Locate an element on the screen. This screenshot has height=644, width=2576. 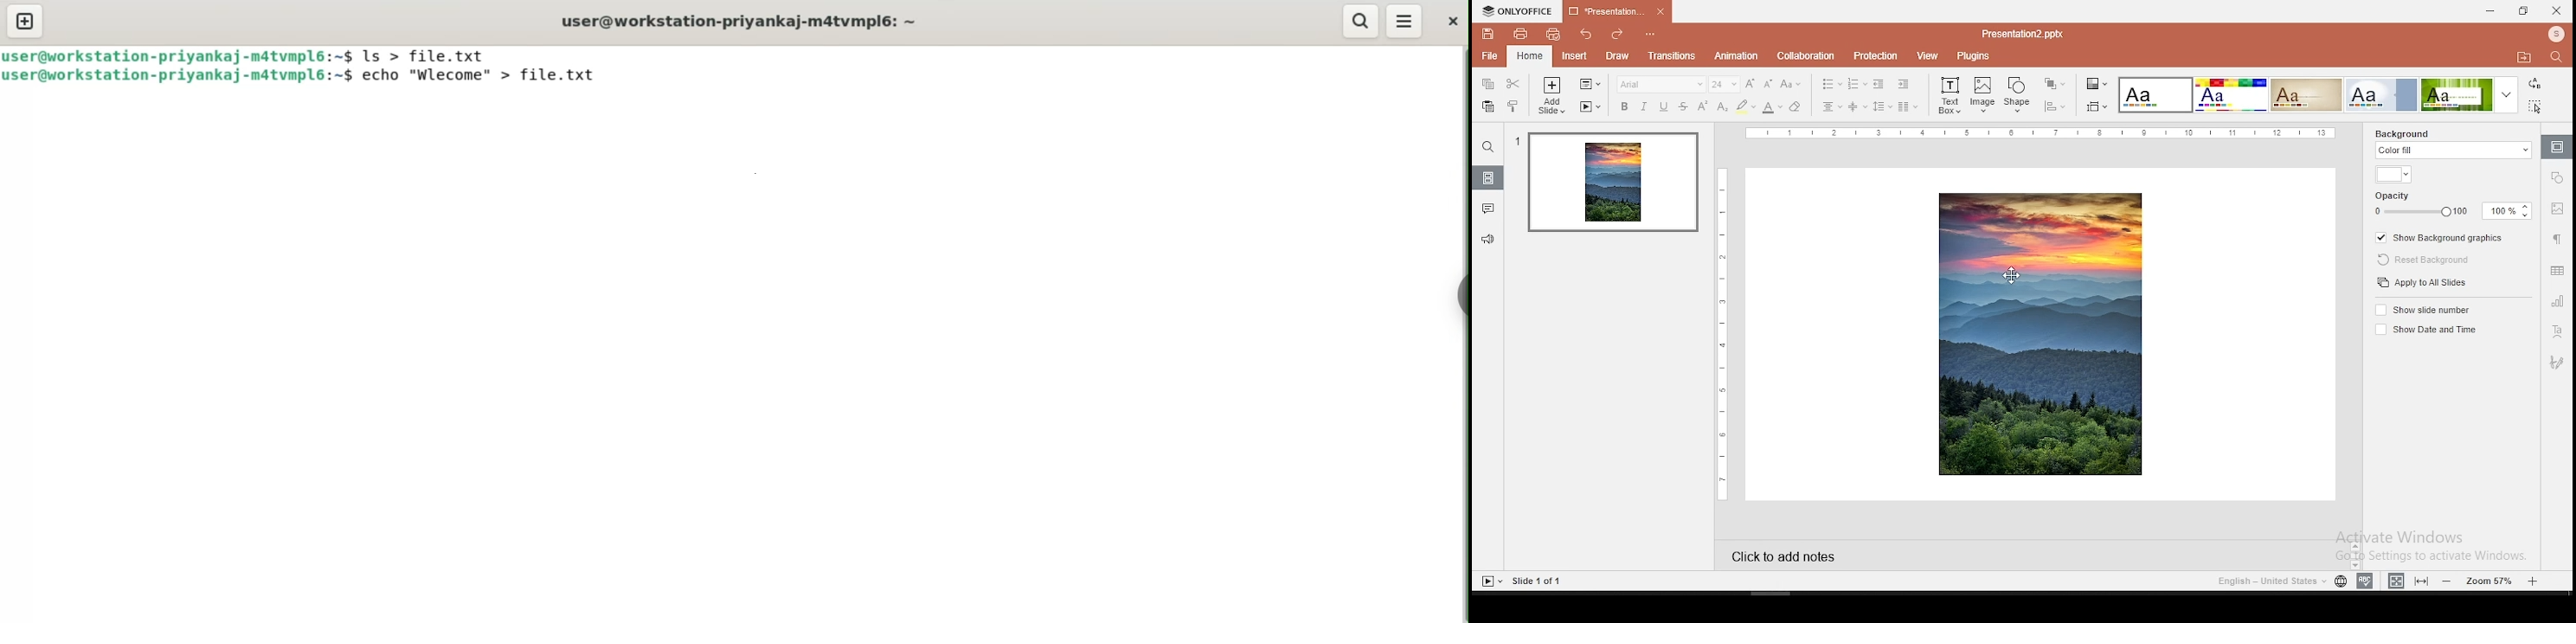
user@workstation-priyankaj-m4tvmpl6: ~$ is located at coordinates (178, 55).